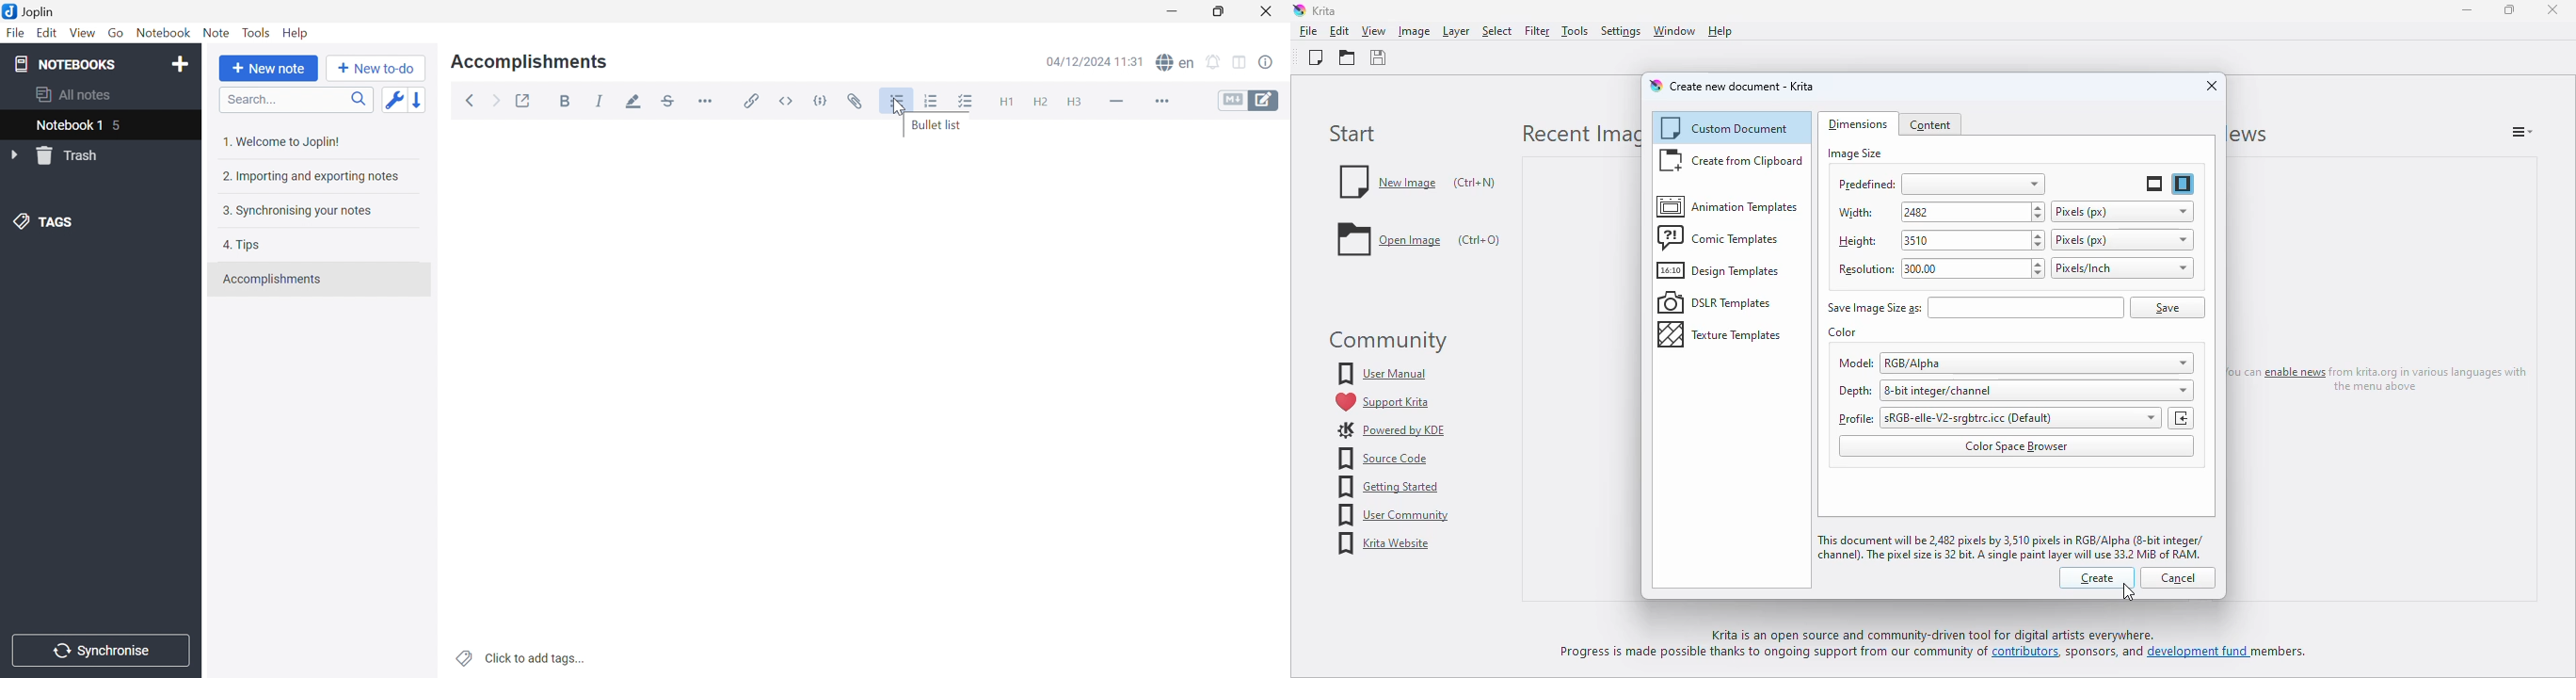 The image size is (2576, 700). Describe the element at coordinates (1731, 161) in the screenshot. I see `create from clipboard` at that location.